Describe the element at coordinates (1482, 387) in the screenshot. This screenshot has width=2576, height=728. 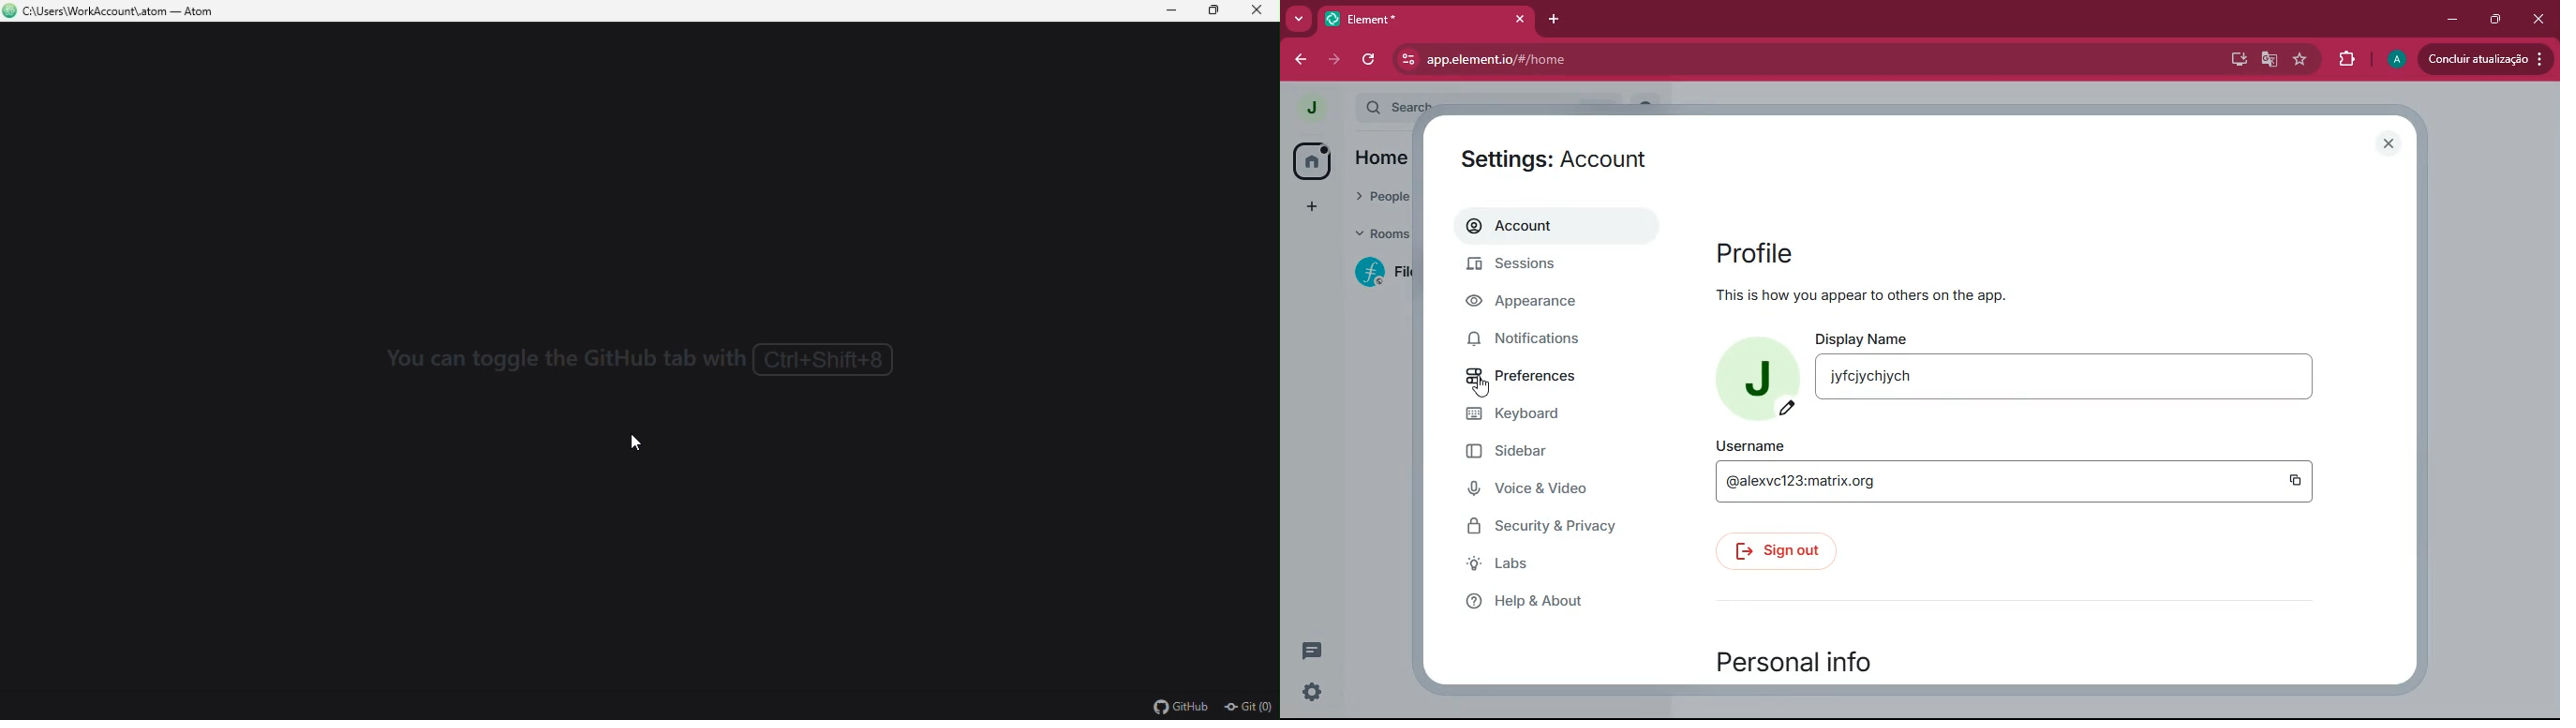
I see `cursor` at that location.